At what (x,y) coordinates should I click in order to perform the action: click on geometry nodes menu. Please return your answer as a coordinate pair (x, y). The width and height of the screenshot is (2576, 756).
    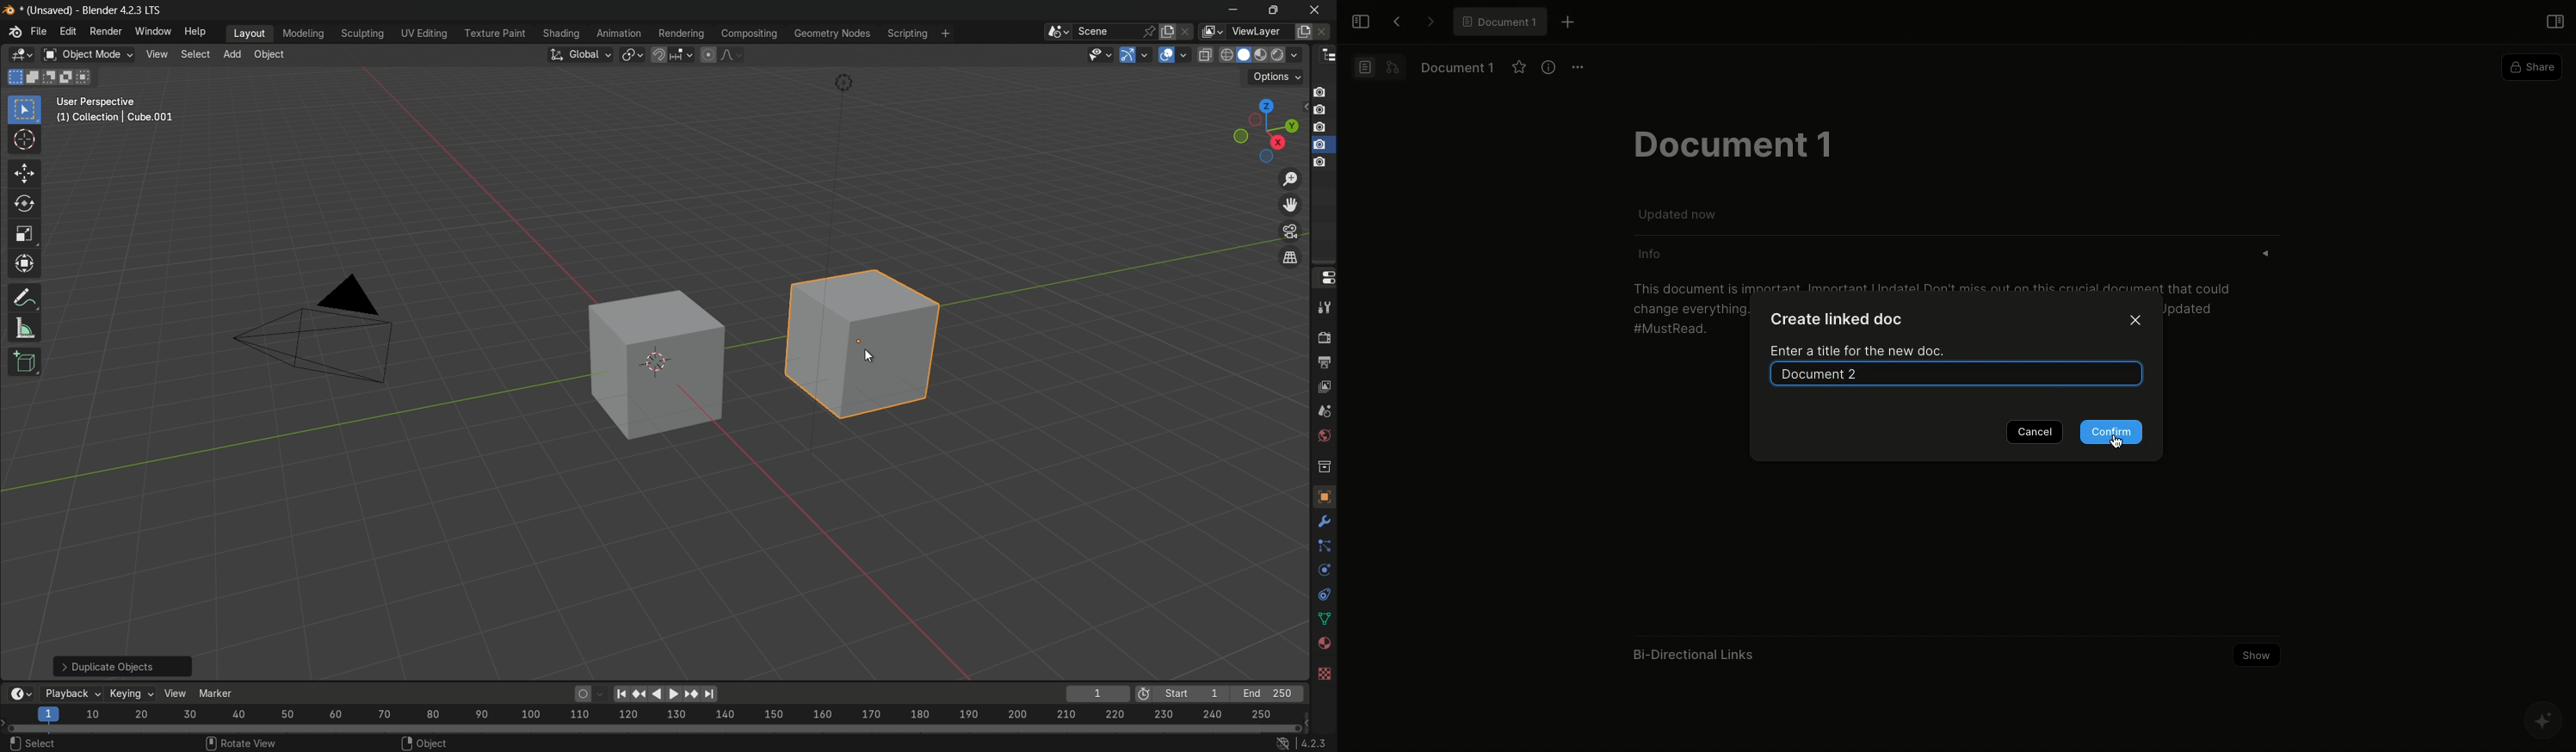
    Looking at the image, I should click on (834, 35).